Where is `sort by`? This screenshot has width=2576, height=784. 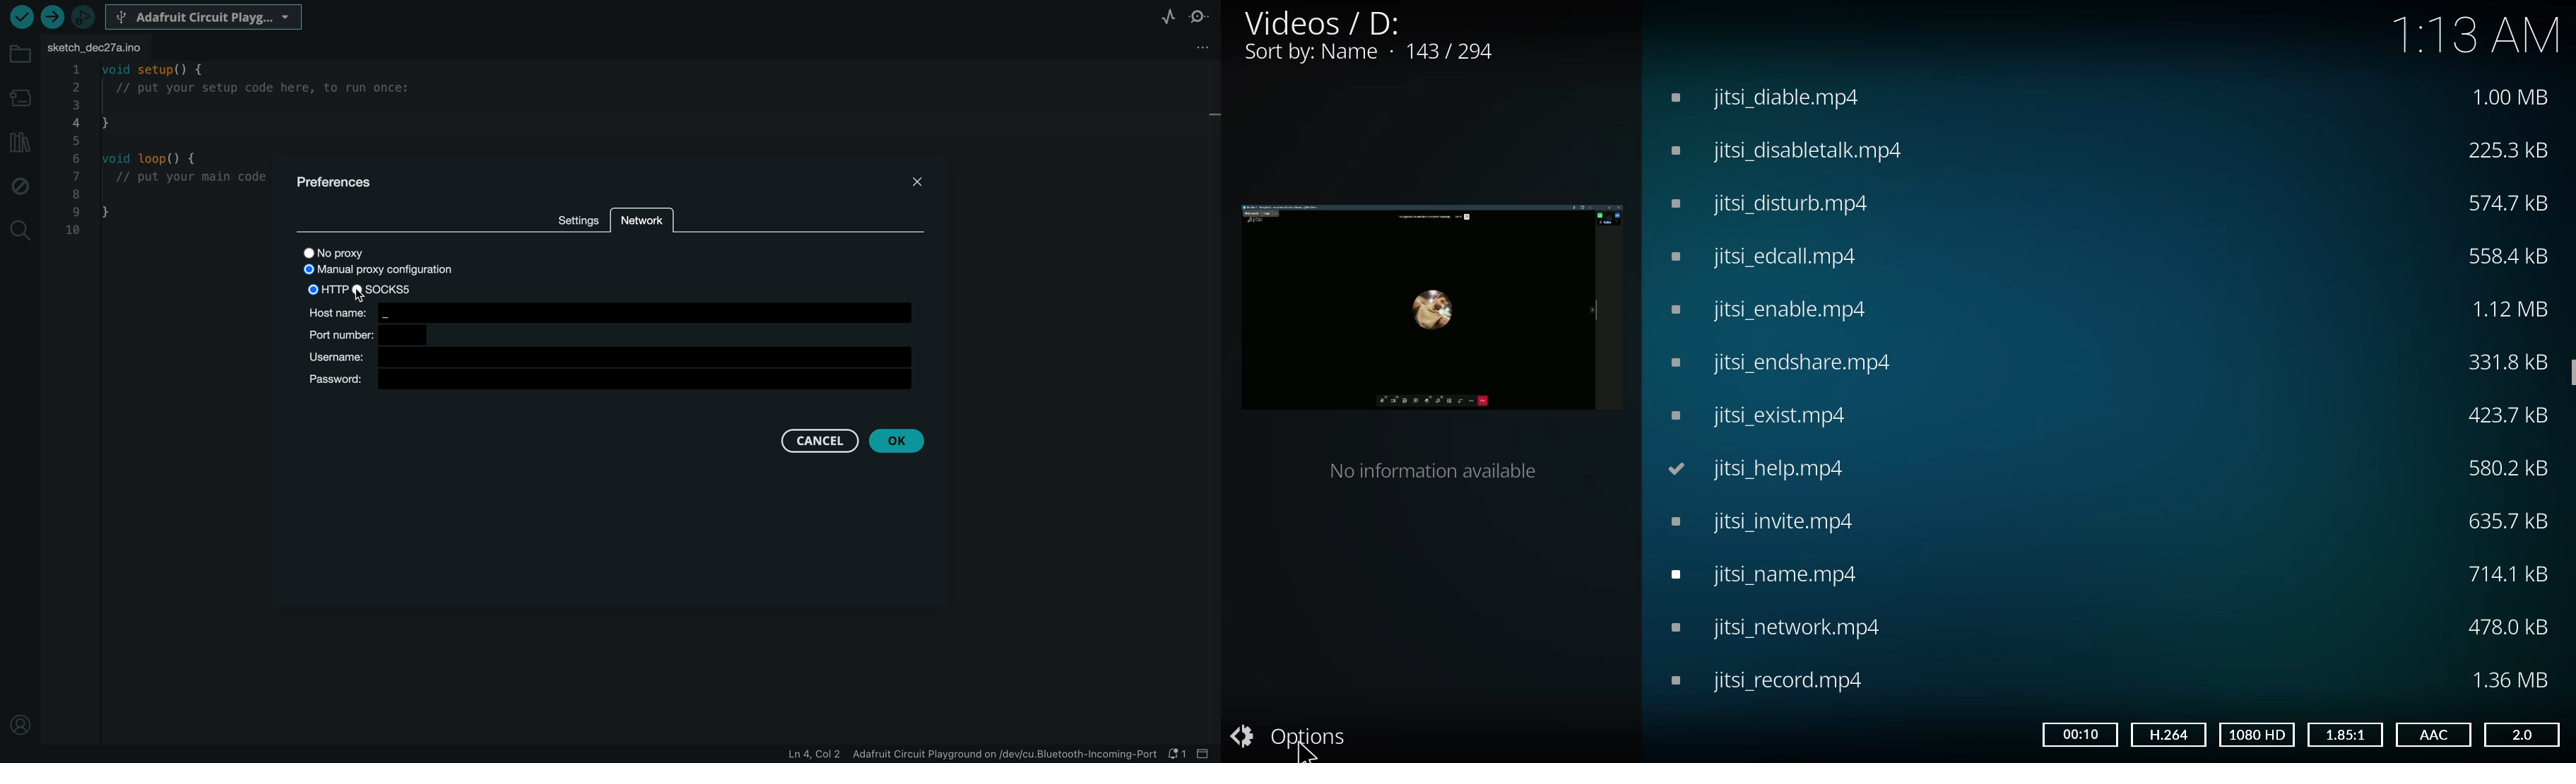 sort by is located at coordinates (1372, 57).